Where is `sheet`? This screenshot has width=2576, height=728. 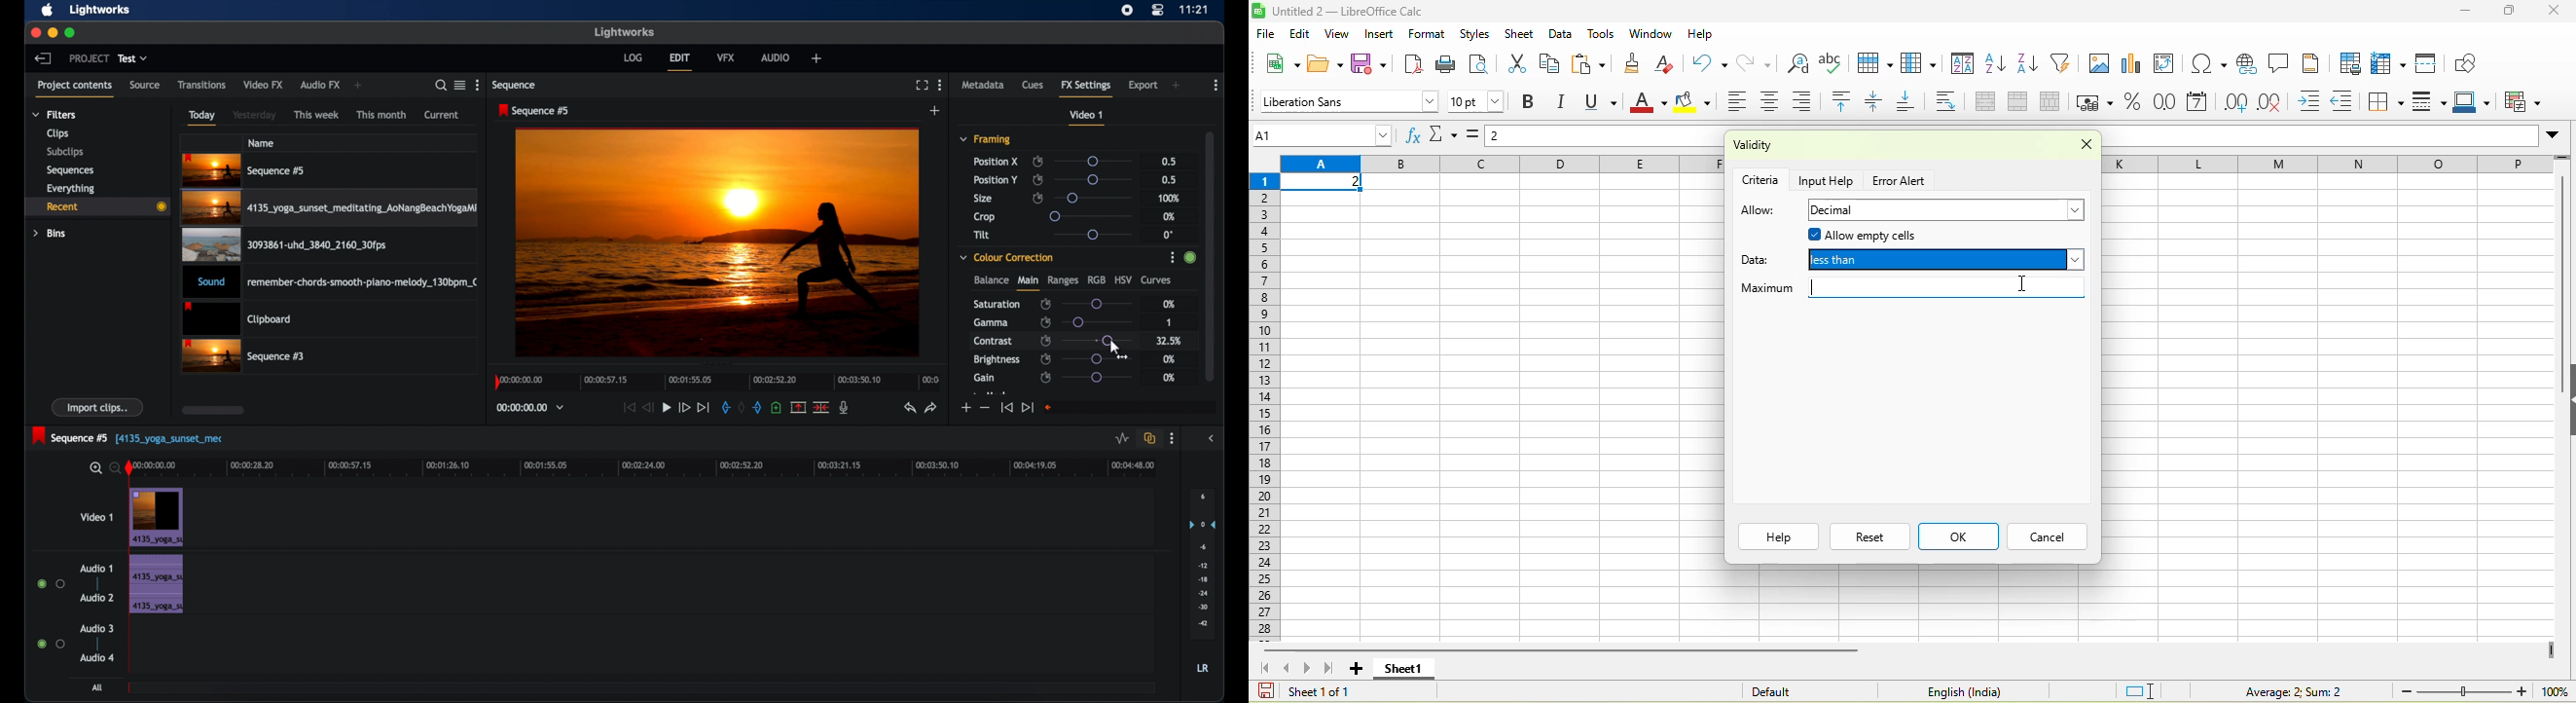
sheet is located at coordinates (1519, 34).